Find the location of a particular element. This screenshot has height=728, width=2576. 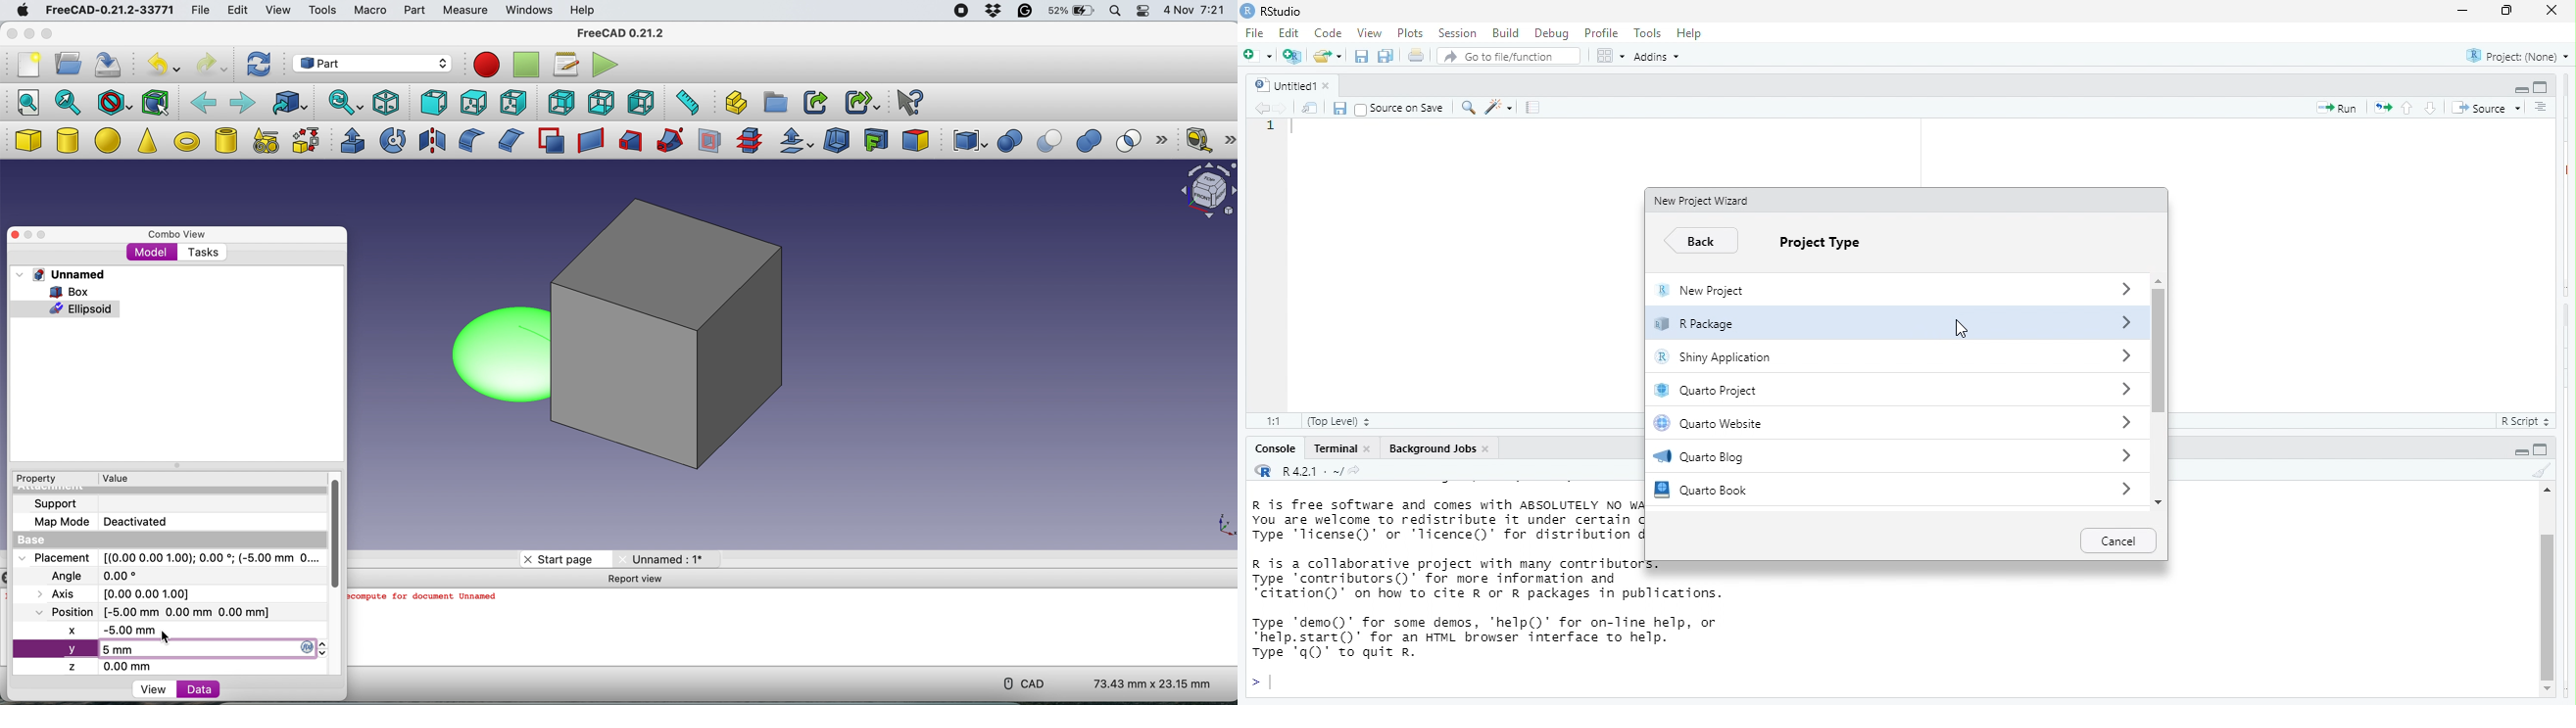

Profile is located at coordinates (1603, 33).